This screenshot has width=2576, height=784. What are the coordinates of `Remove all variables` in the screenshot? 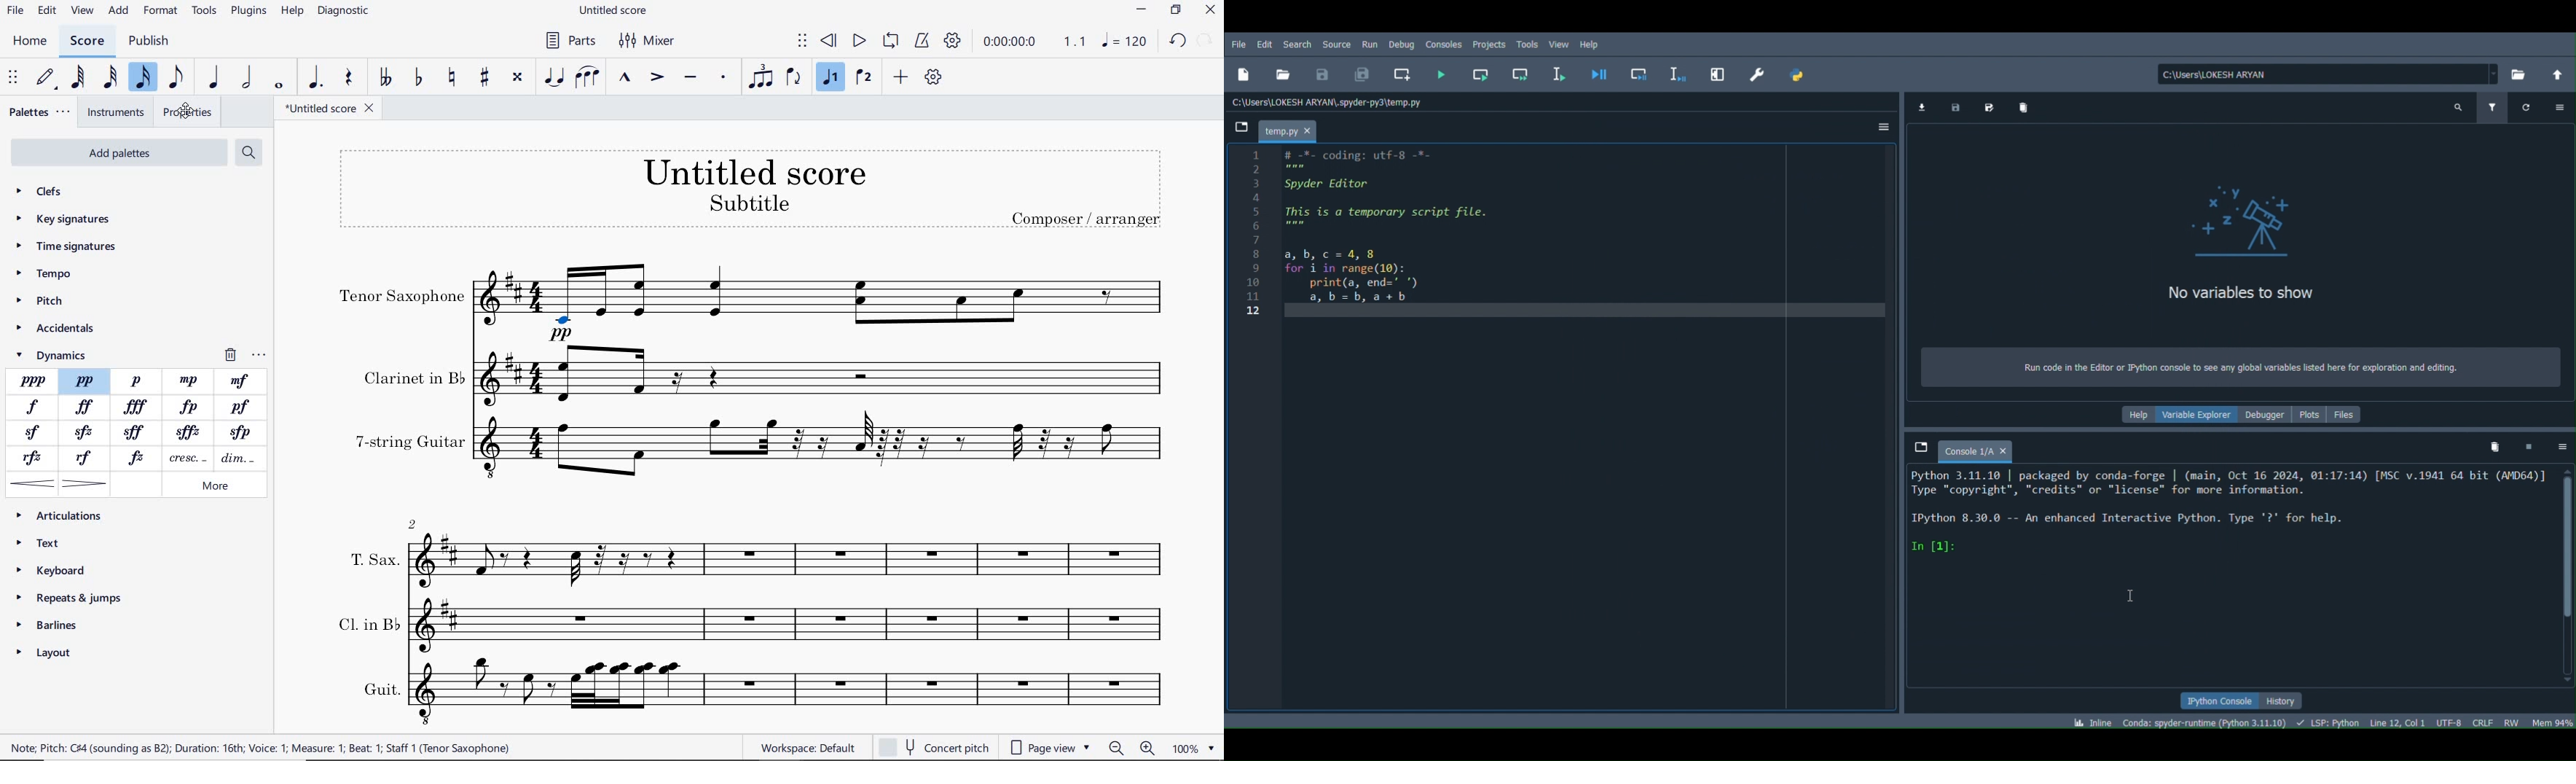 It's located at (2491, 447).